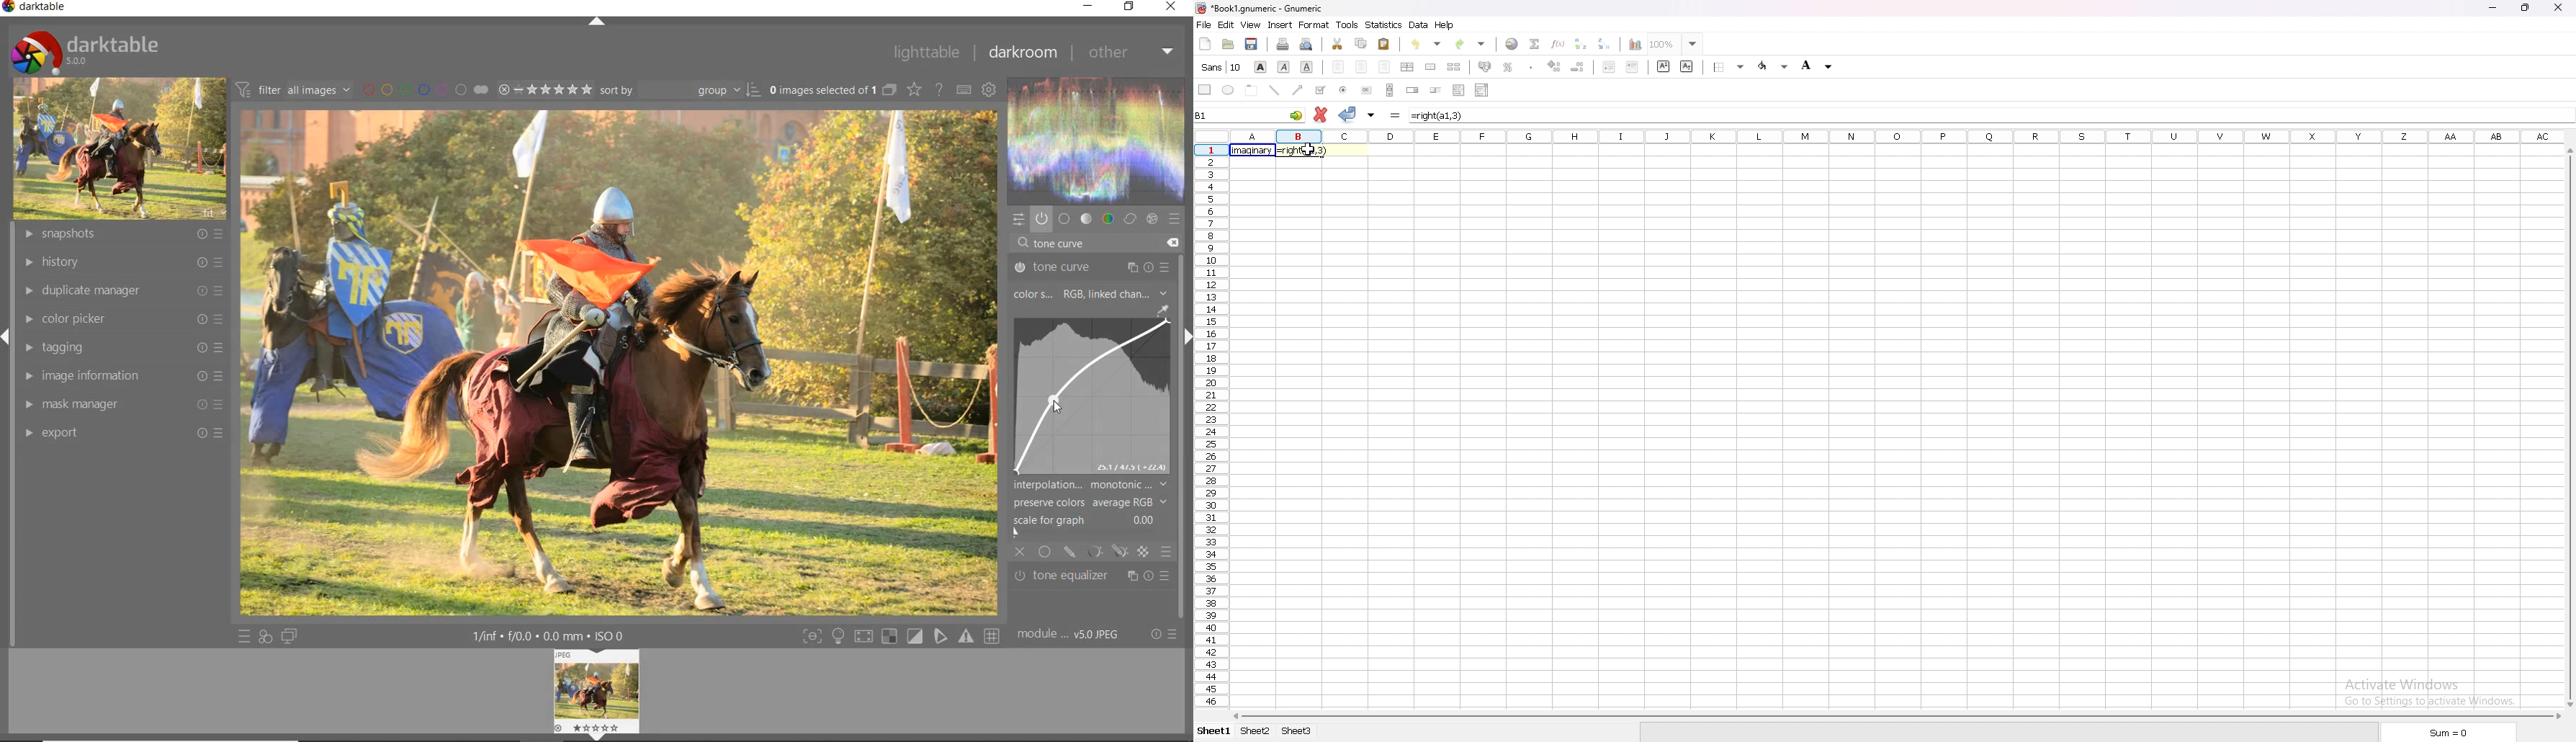 Image resolution: width=2576 pixels, height=756 pixels. I want to click on selected cell row, so click(1211, 150).